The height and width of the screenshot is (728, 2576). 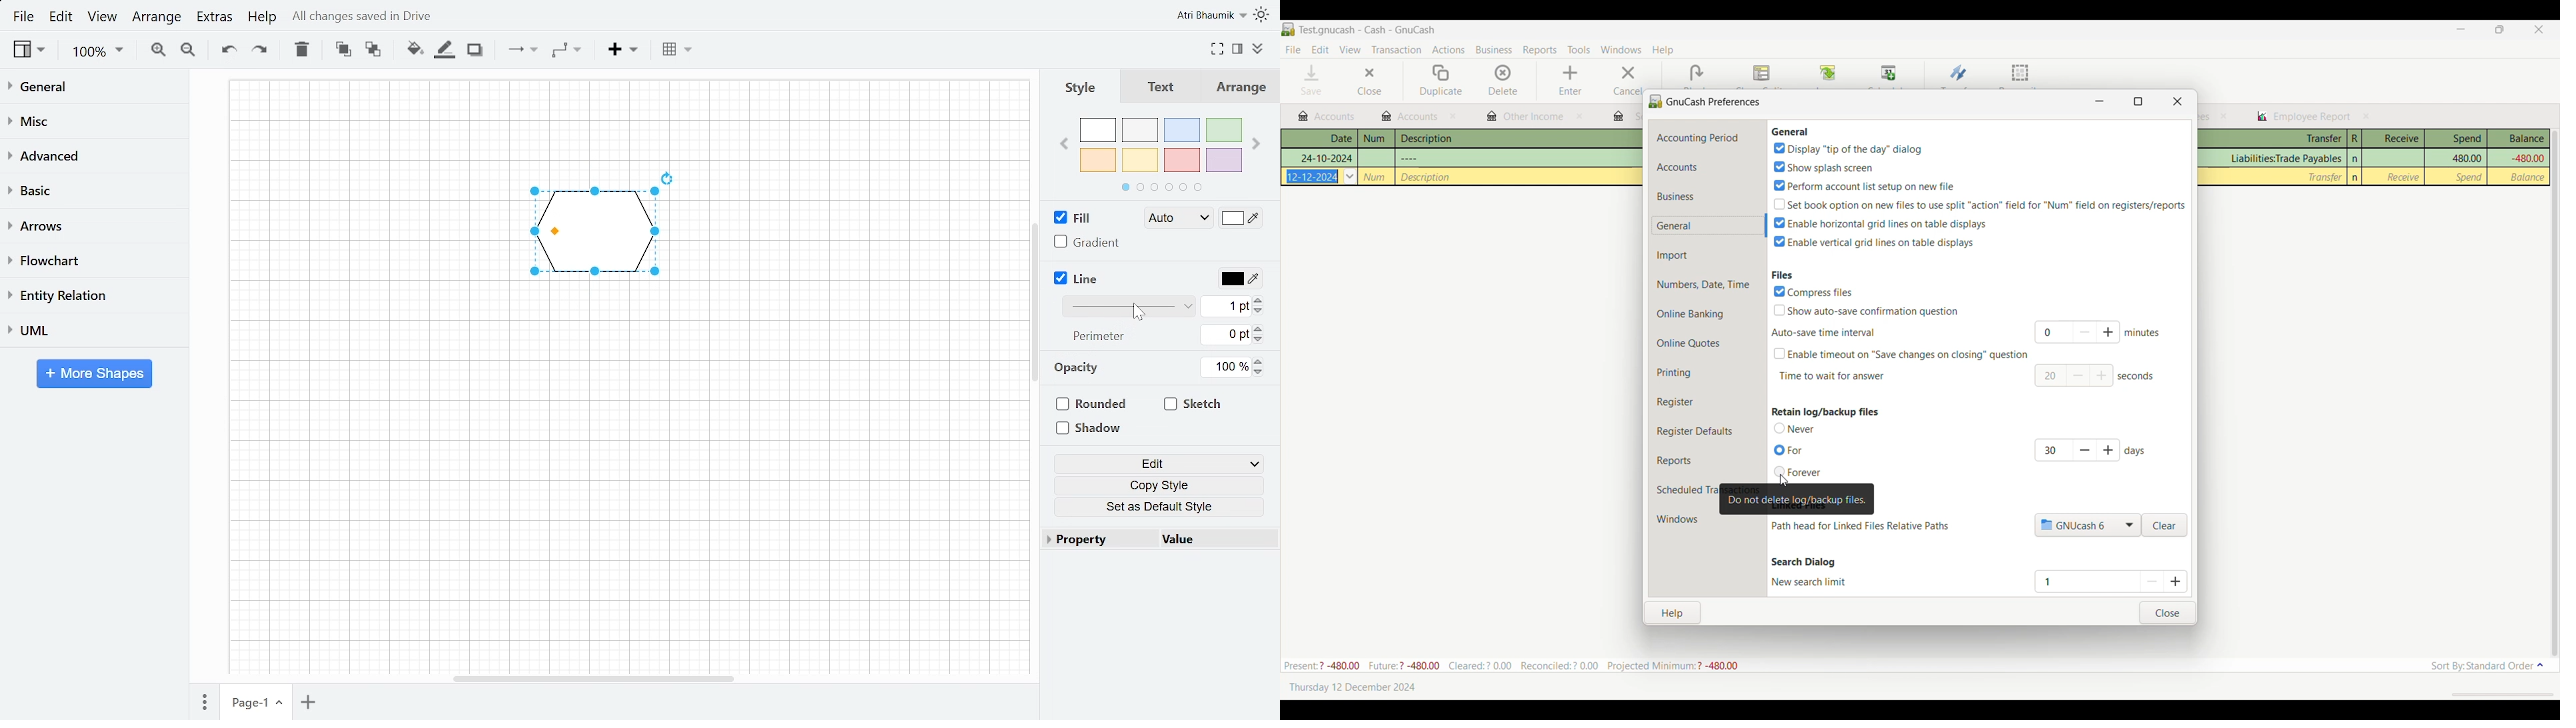 What do you see at coordinates (1219, 539) in the screenshot?
I see `Value` at bounding box center [1219, 539].